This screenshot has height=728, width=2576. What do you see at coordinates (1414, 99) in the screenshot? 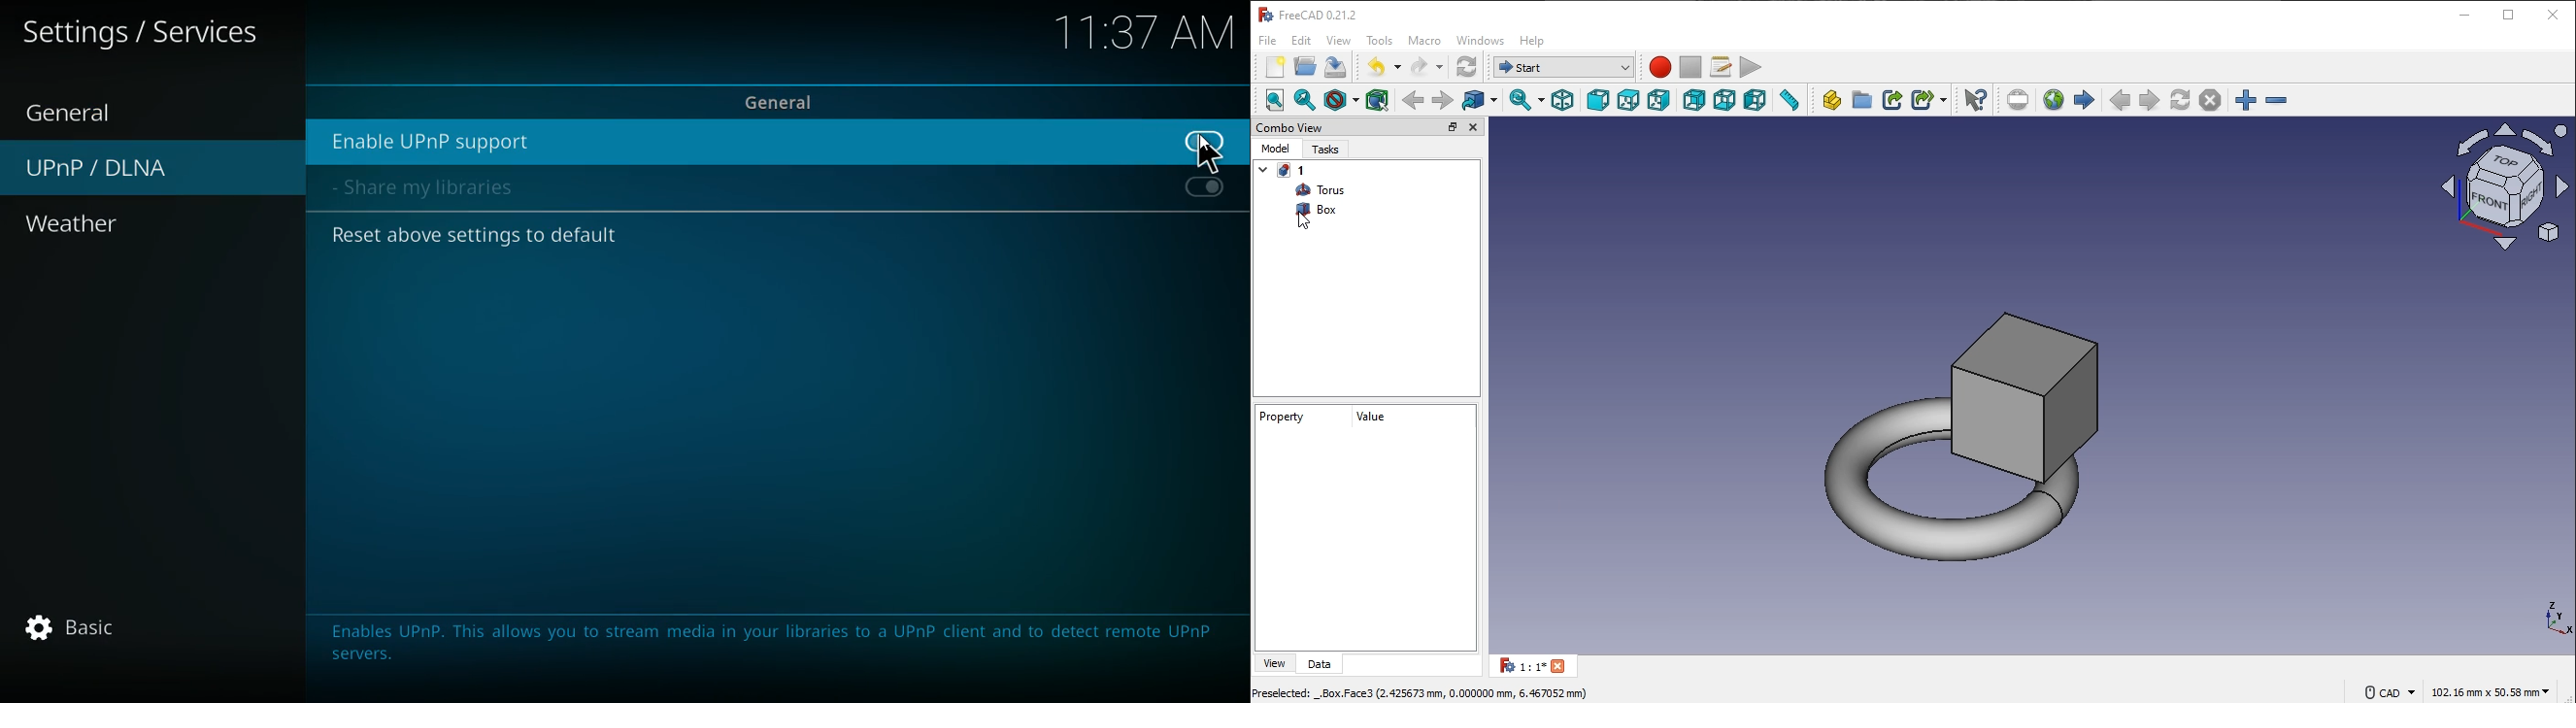
I see `backward` at bounding box center [1414, 99].